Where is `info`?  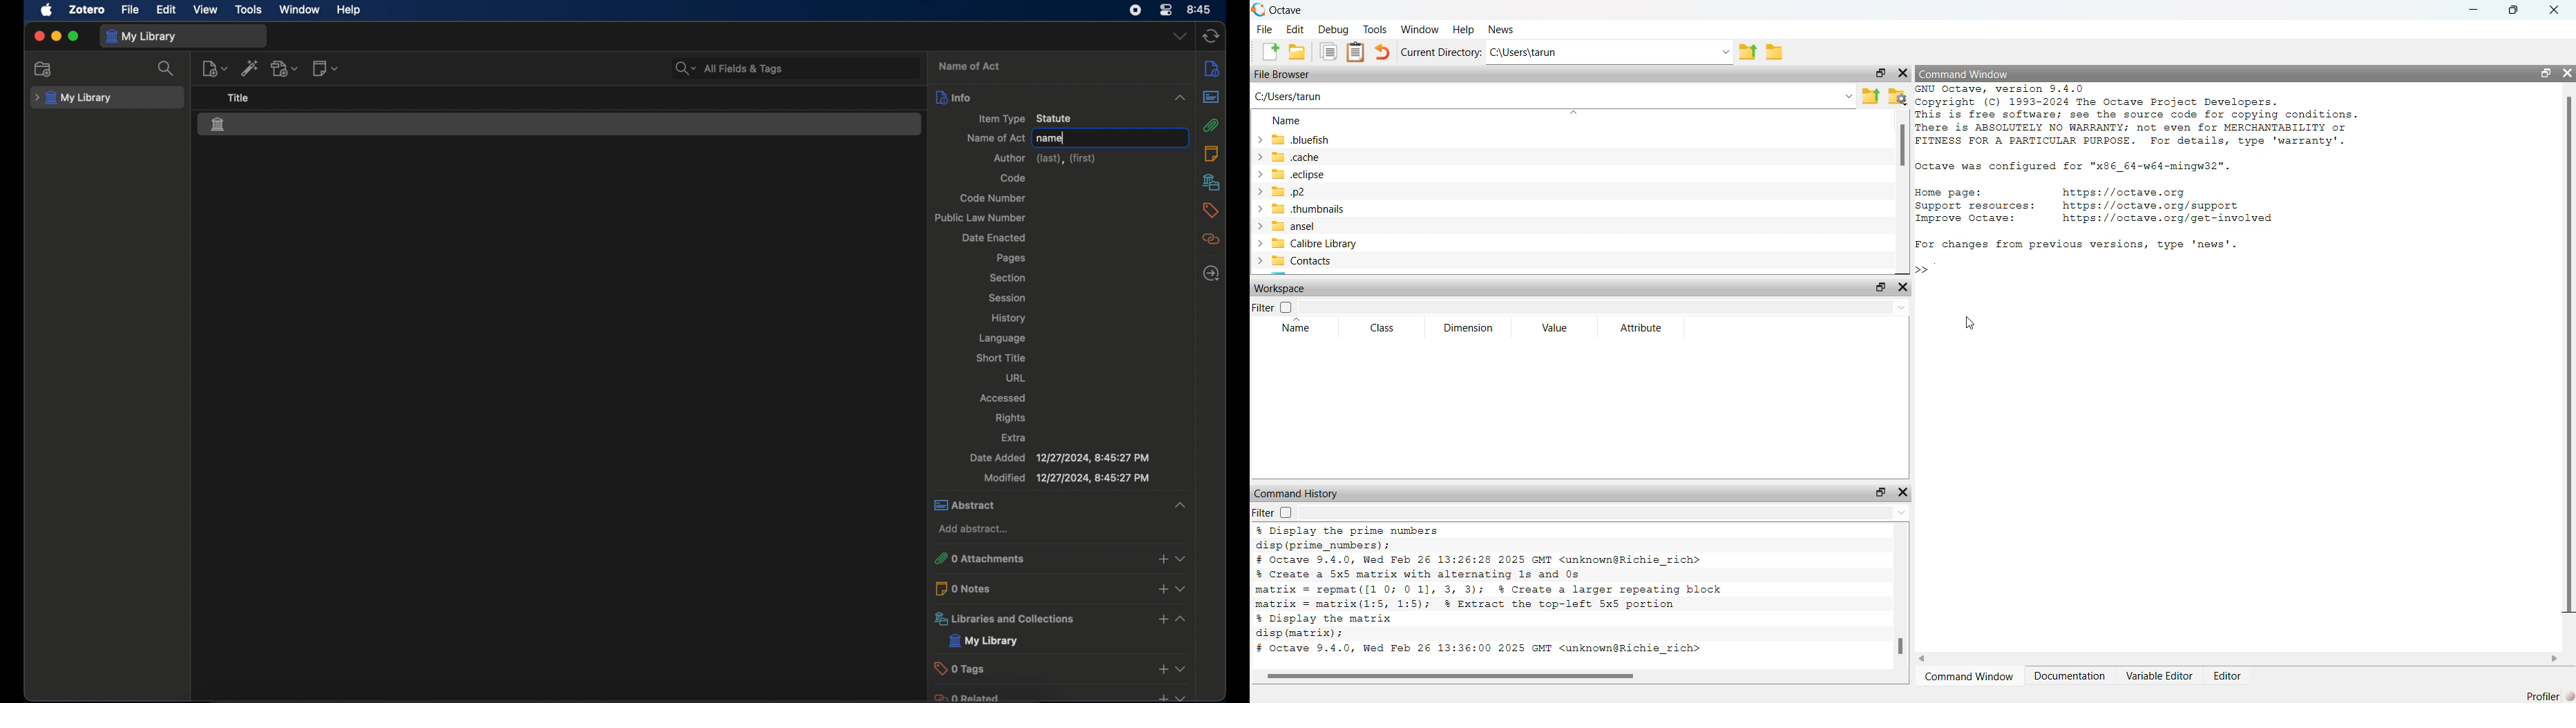
info is located at coordinates (1044, 97).